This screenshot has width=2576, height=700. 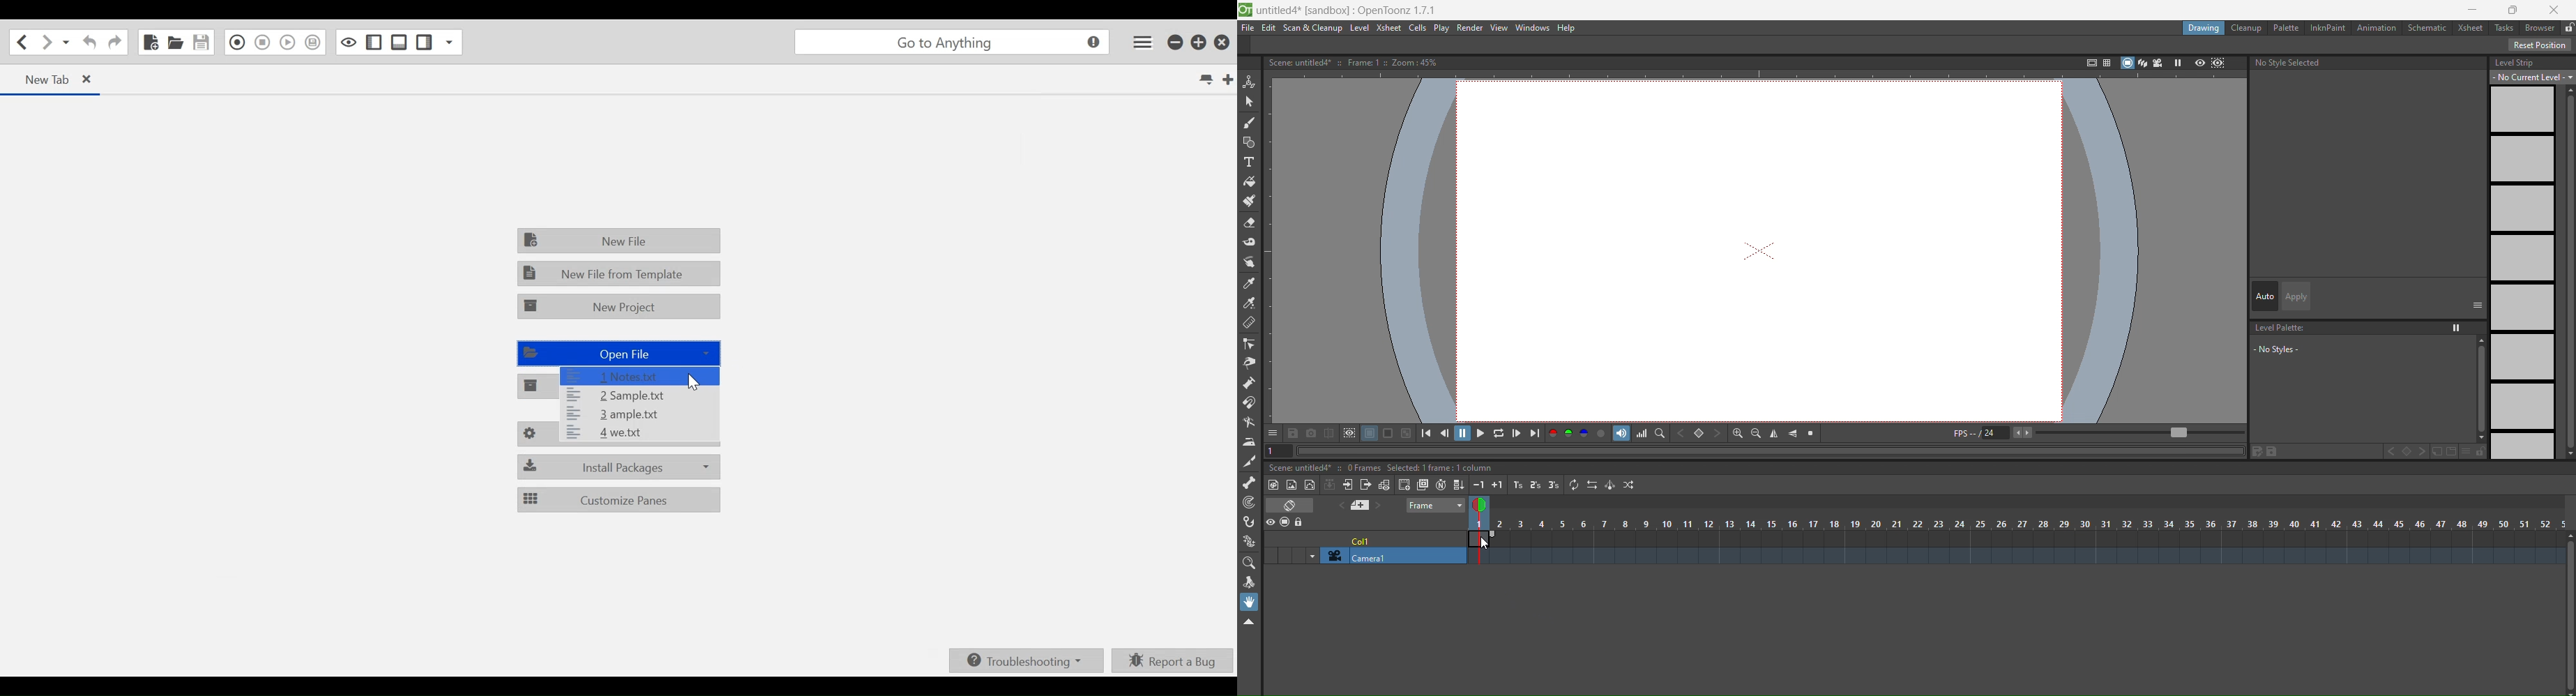 What do you see at coordinates (1534, 28) in the screenshot?
I see `windows` at bounding box center [1534, 28].